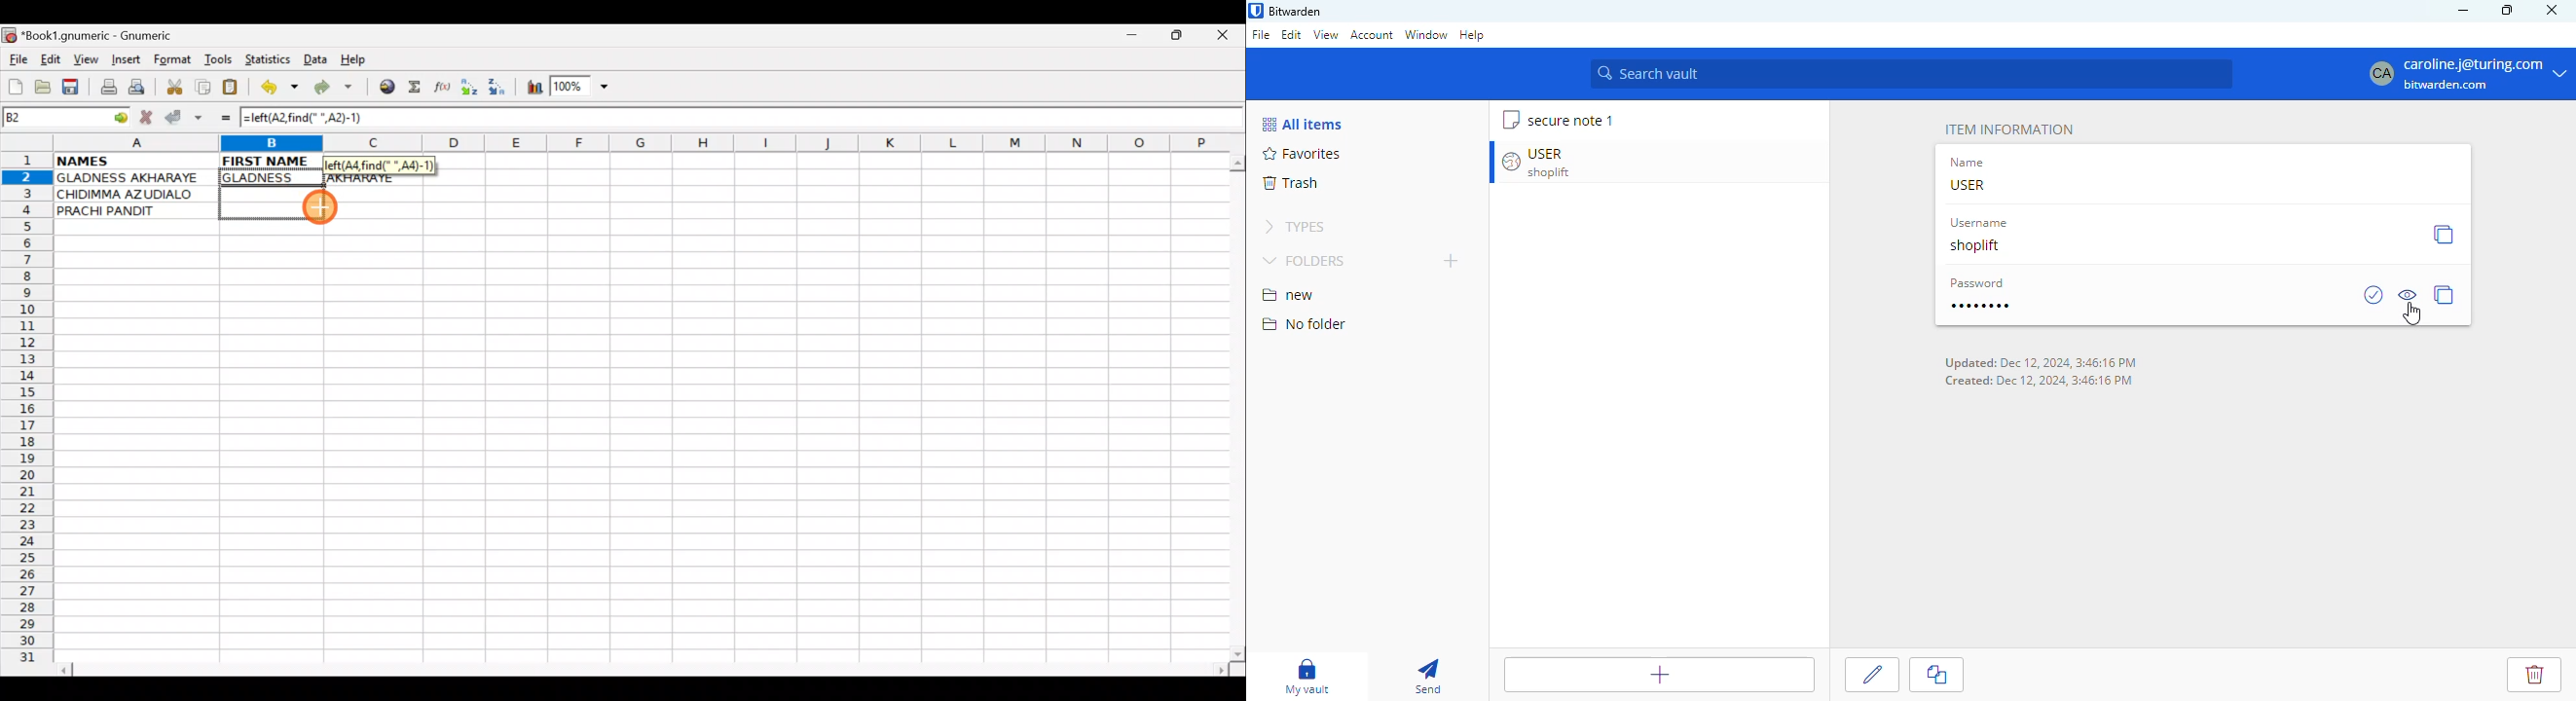 The width and height of the screenshot is (2576, 728). What do you see at coordinates (267, 160) in the screenshot?
I see `FIRST NAME` at bounding box center [267, 160].